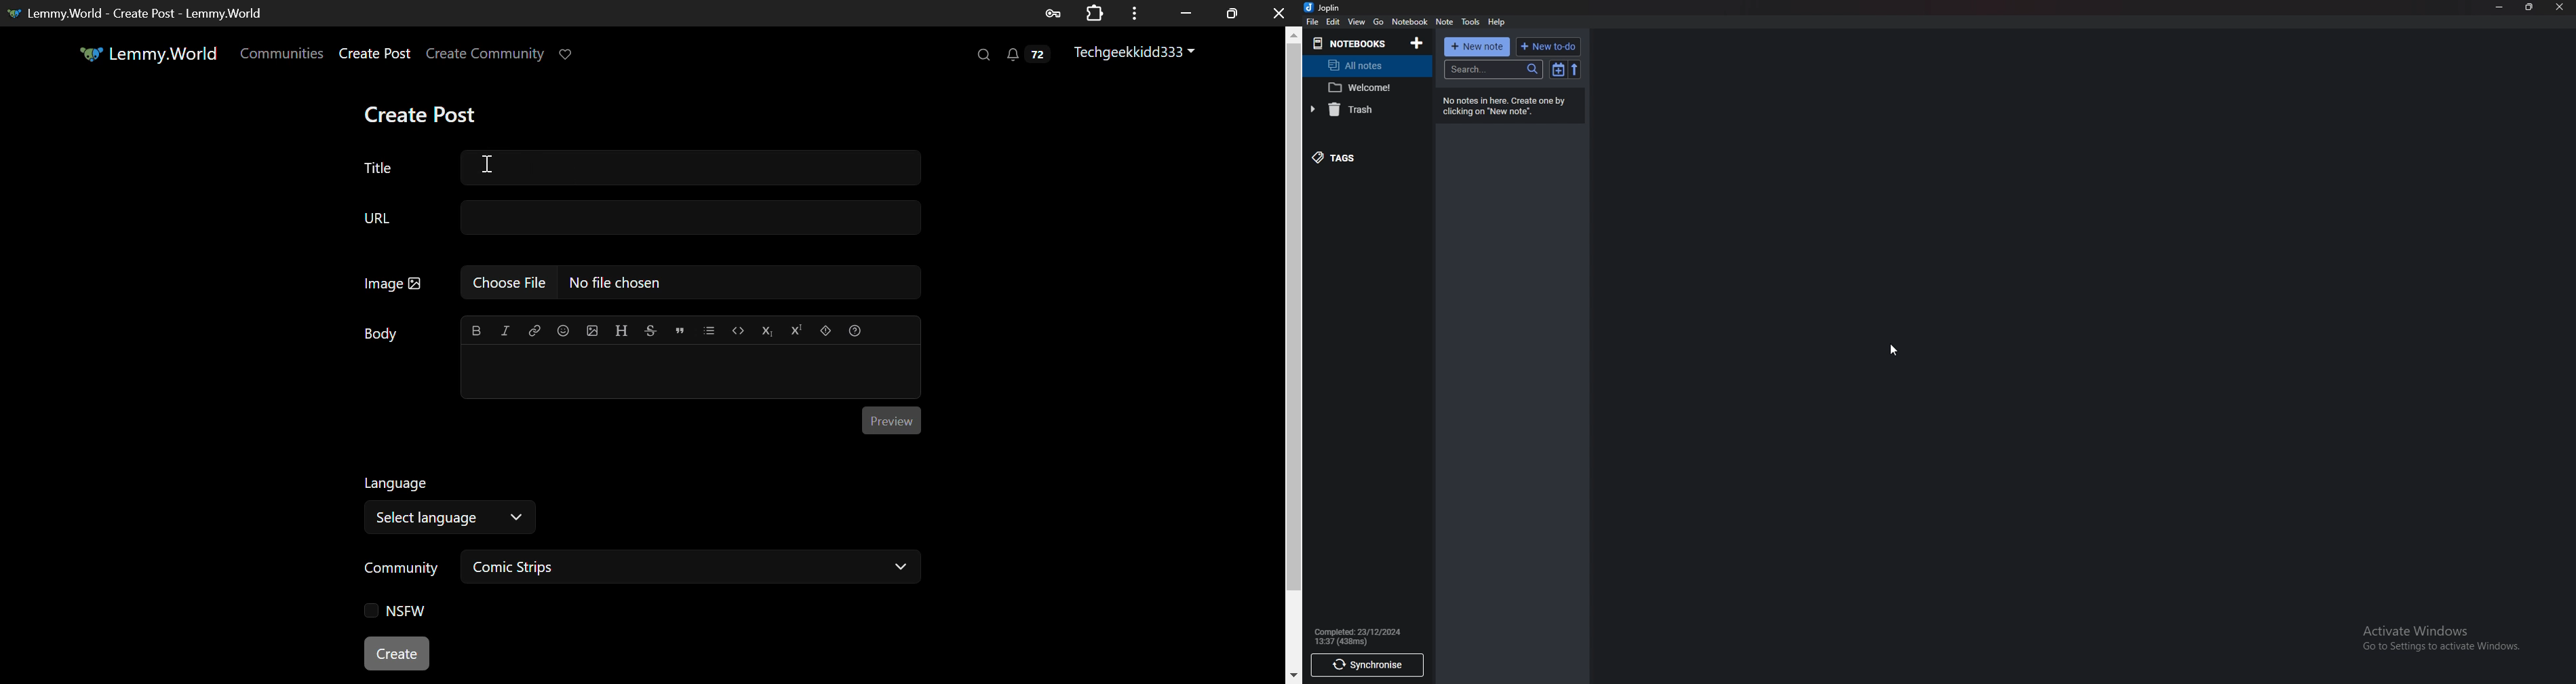 The image size is (2576, 700). Describe the element at coordinates (1410, 23) in the screenshot. I see `notebook` at that location.